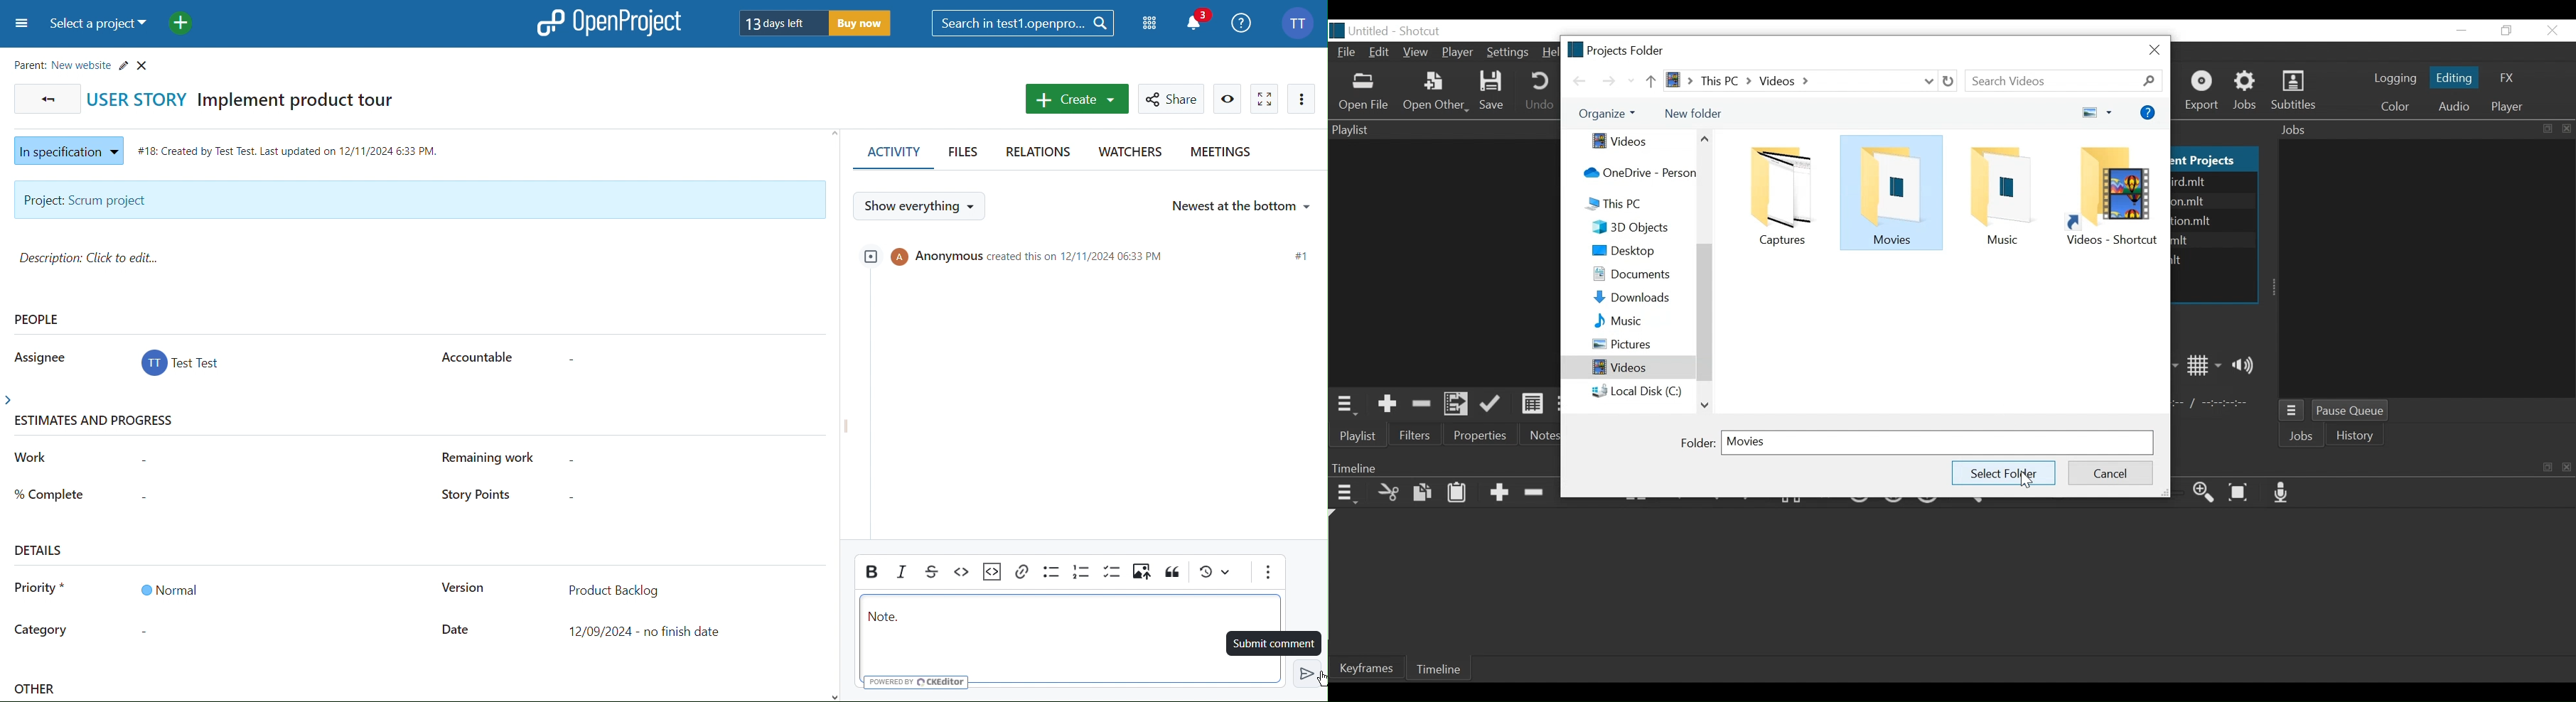 Image resolution: width=2576 pixels, height=728 pixels. What do you see at coordinates (1442, 668) in the screenshot?
I see `Timeline` at bounding box center [1442, 668].